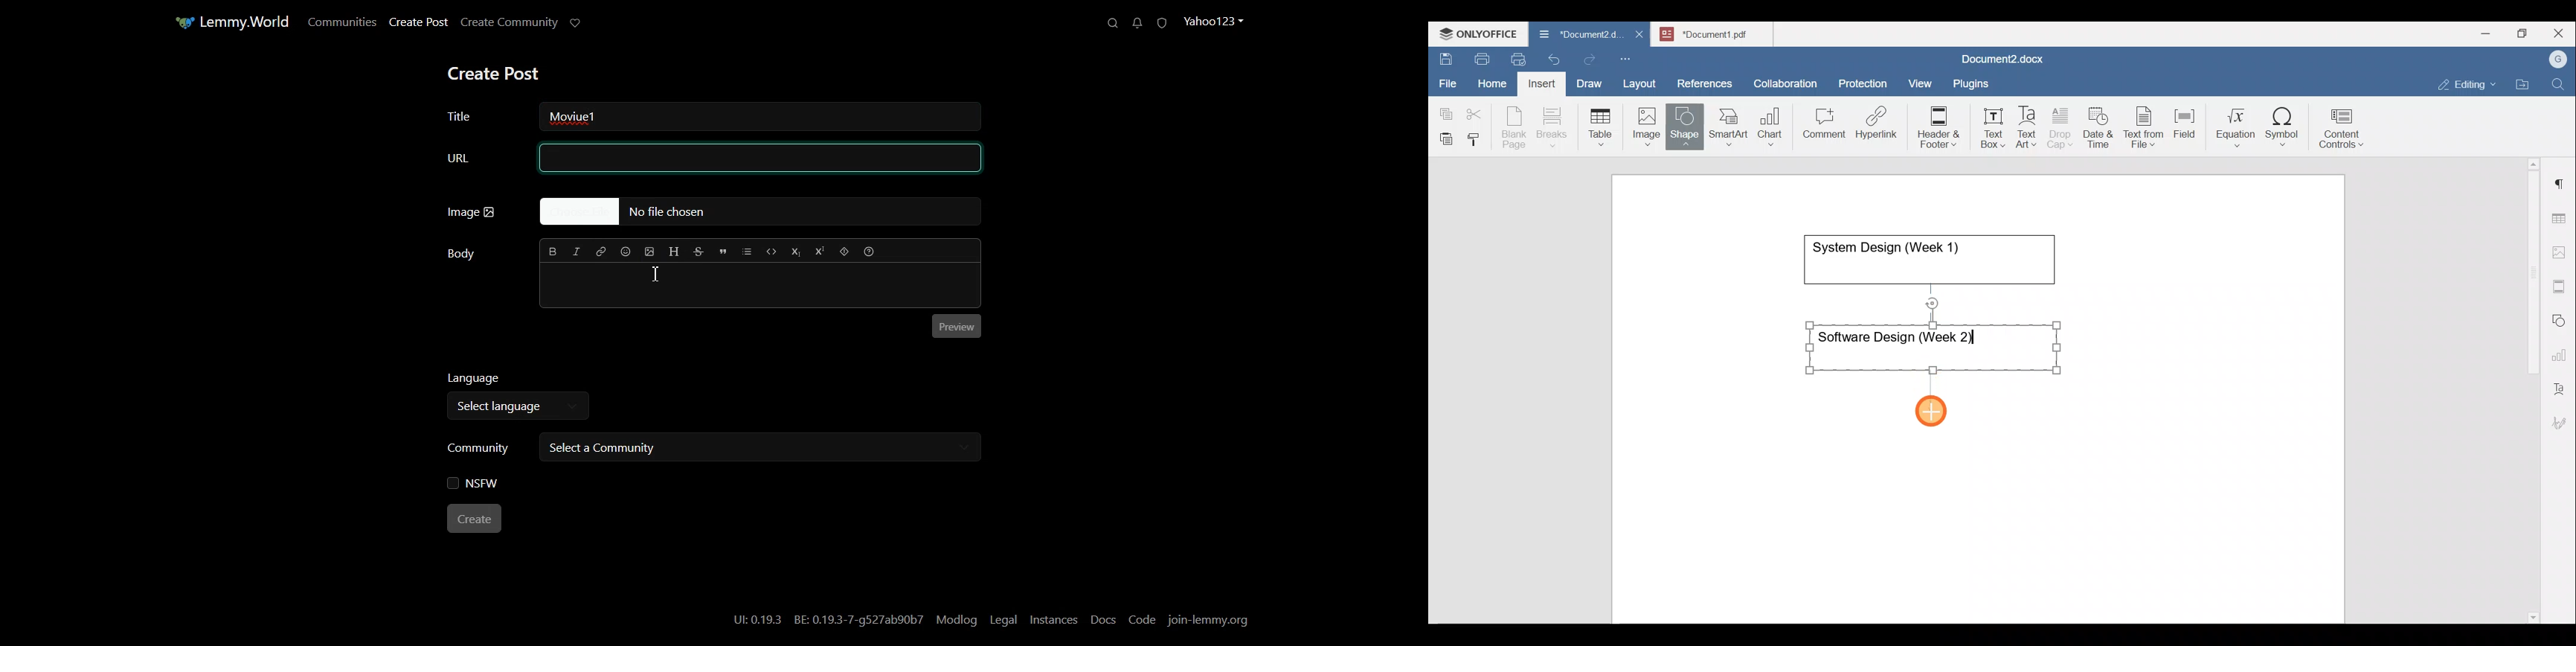 This screenshot has height=672, width=2576. Describe the element at coordinates (2146, 126) in the screenshot. I see `Text from file` at that location.